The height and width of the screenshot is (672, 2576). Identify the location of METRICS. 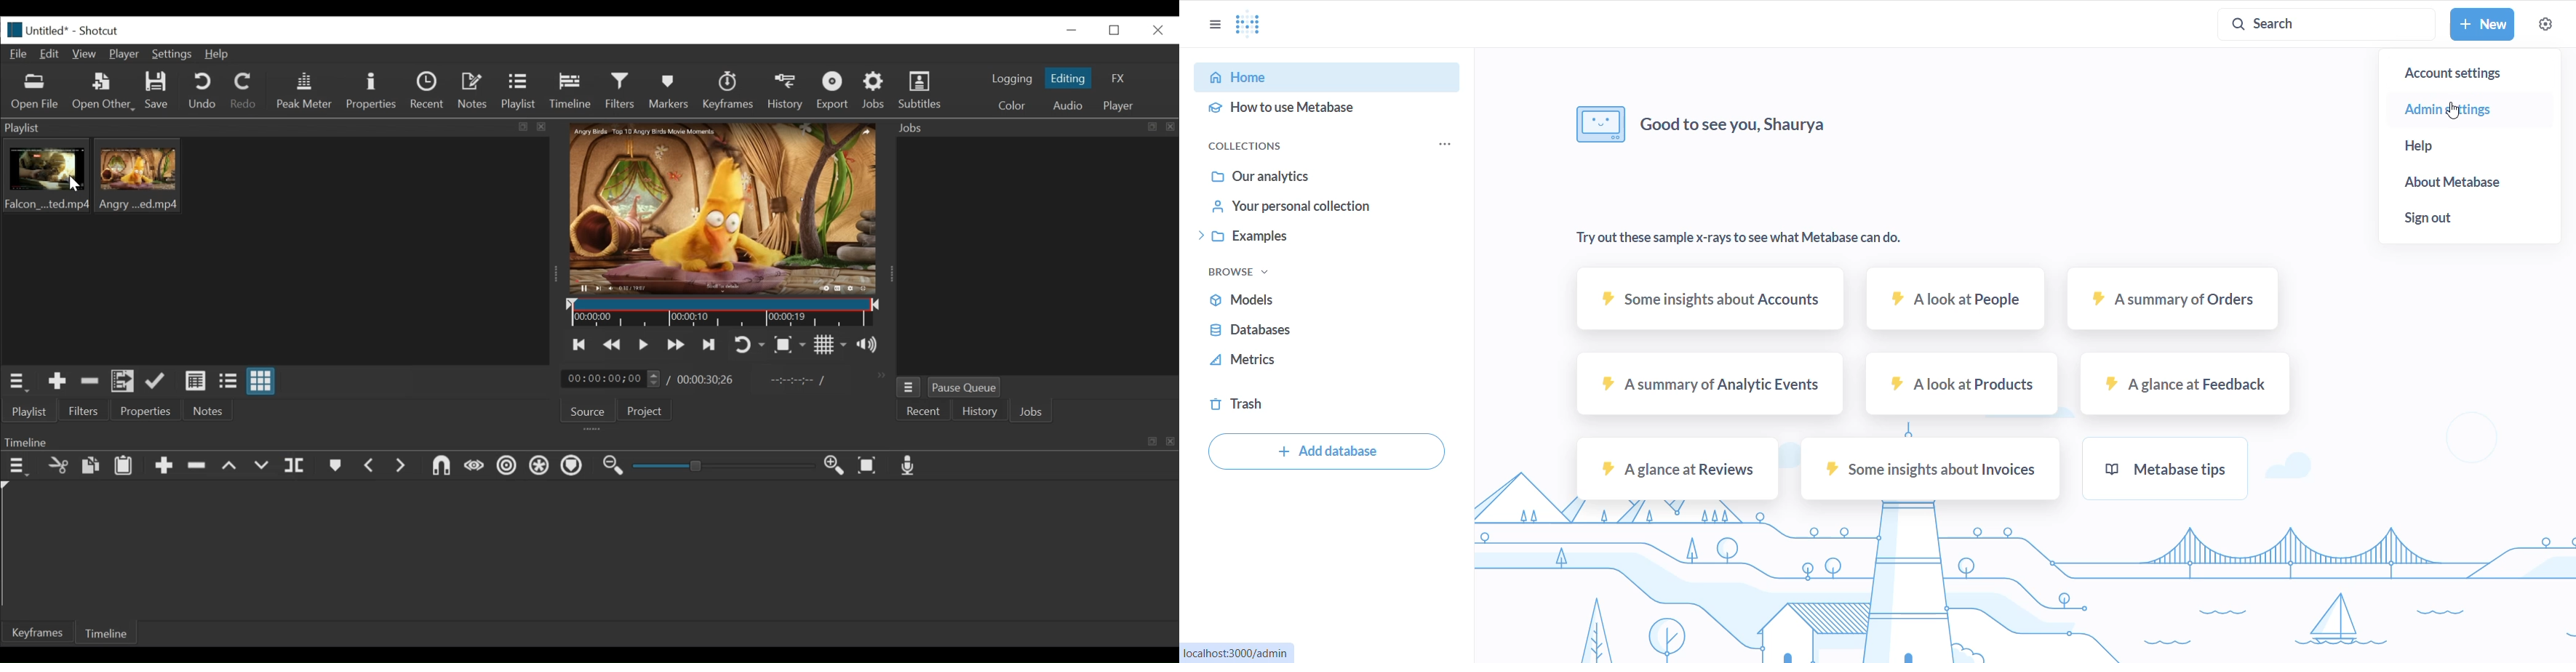
(1329, 360).